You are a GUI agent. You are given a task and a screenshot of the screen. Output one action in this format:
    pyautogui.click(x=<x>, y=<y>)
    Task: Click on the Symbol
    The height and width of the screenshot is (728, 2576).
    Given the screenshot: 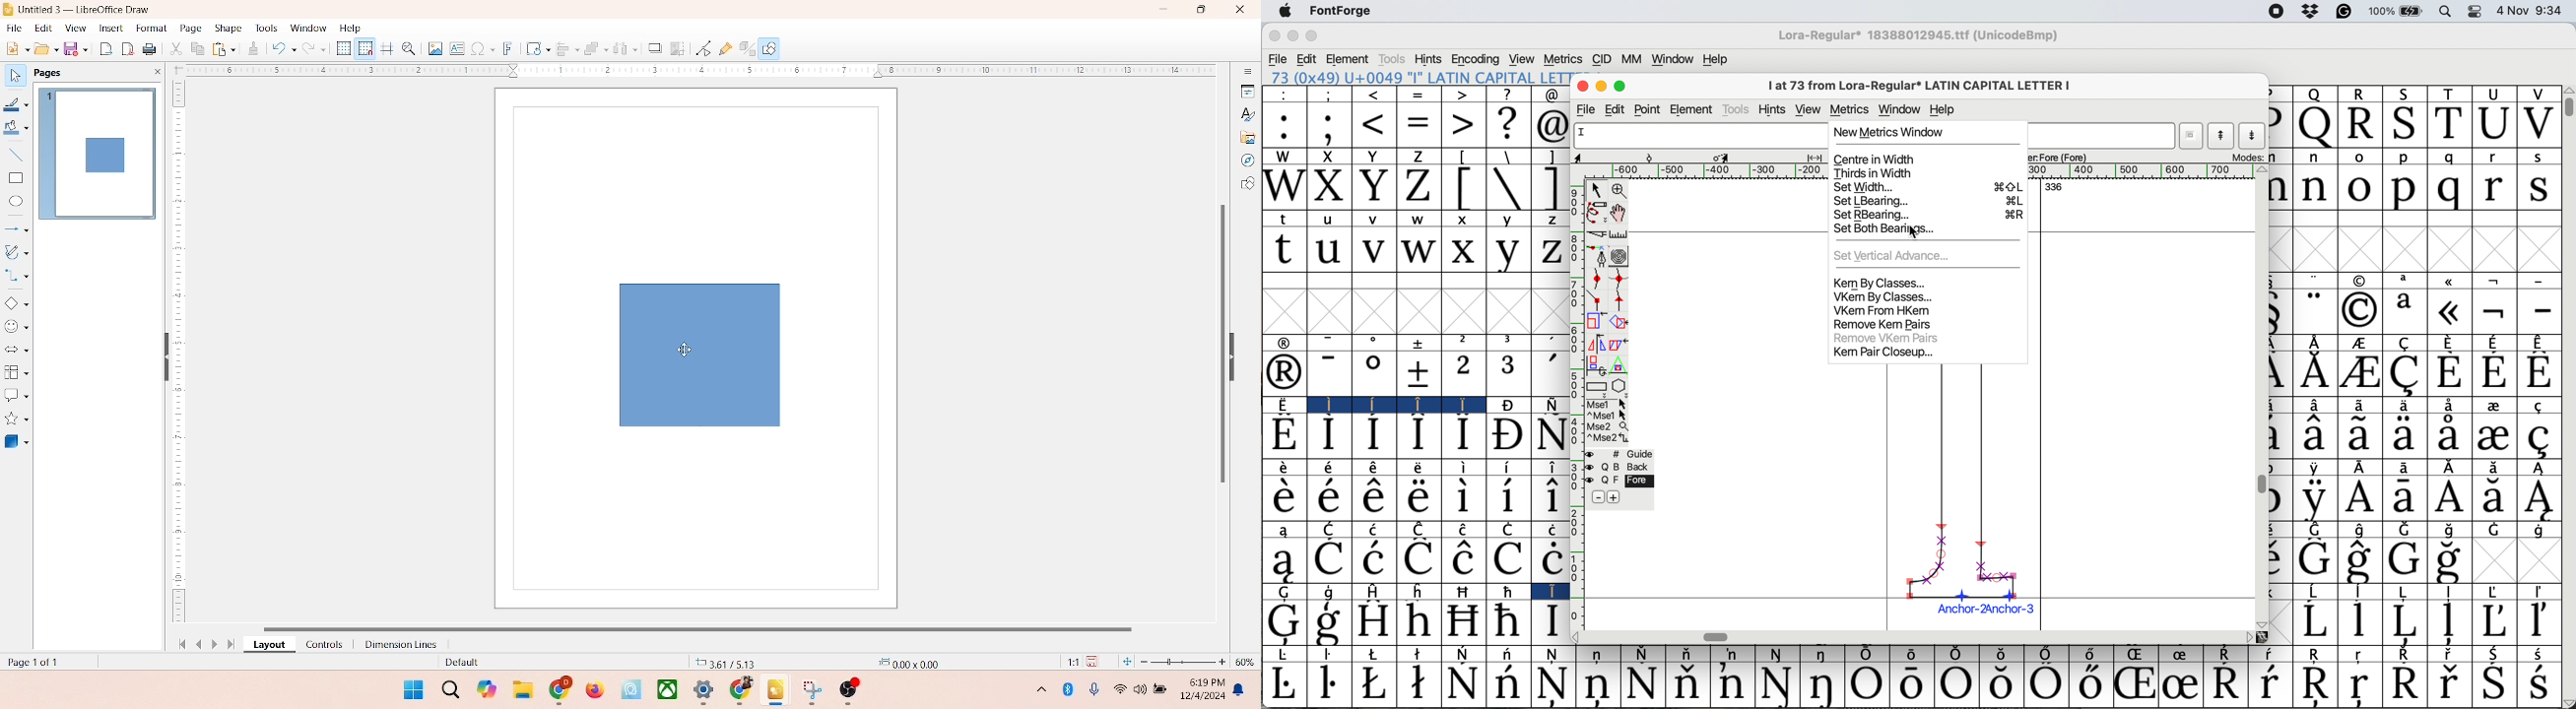 What is the action you would take?
    pyautogui.click(x=1418, y=622)
    